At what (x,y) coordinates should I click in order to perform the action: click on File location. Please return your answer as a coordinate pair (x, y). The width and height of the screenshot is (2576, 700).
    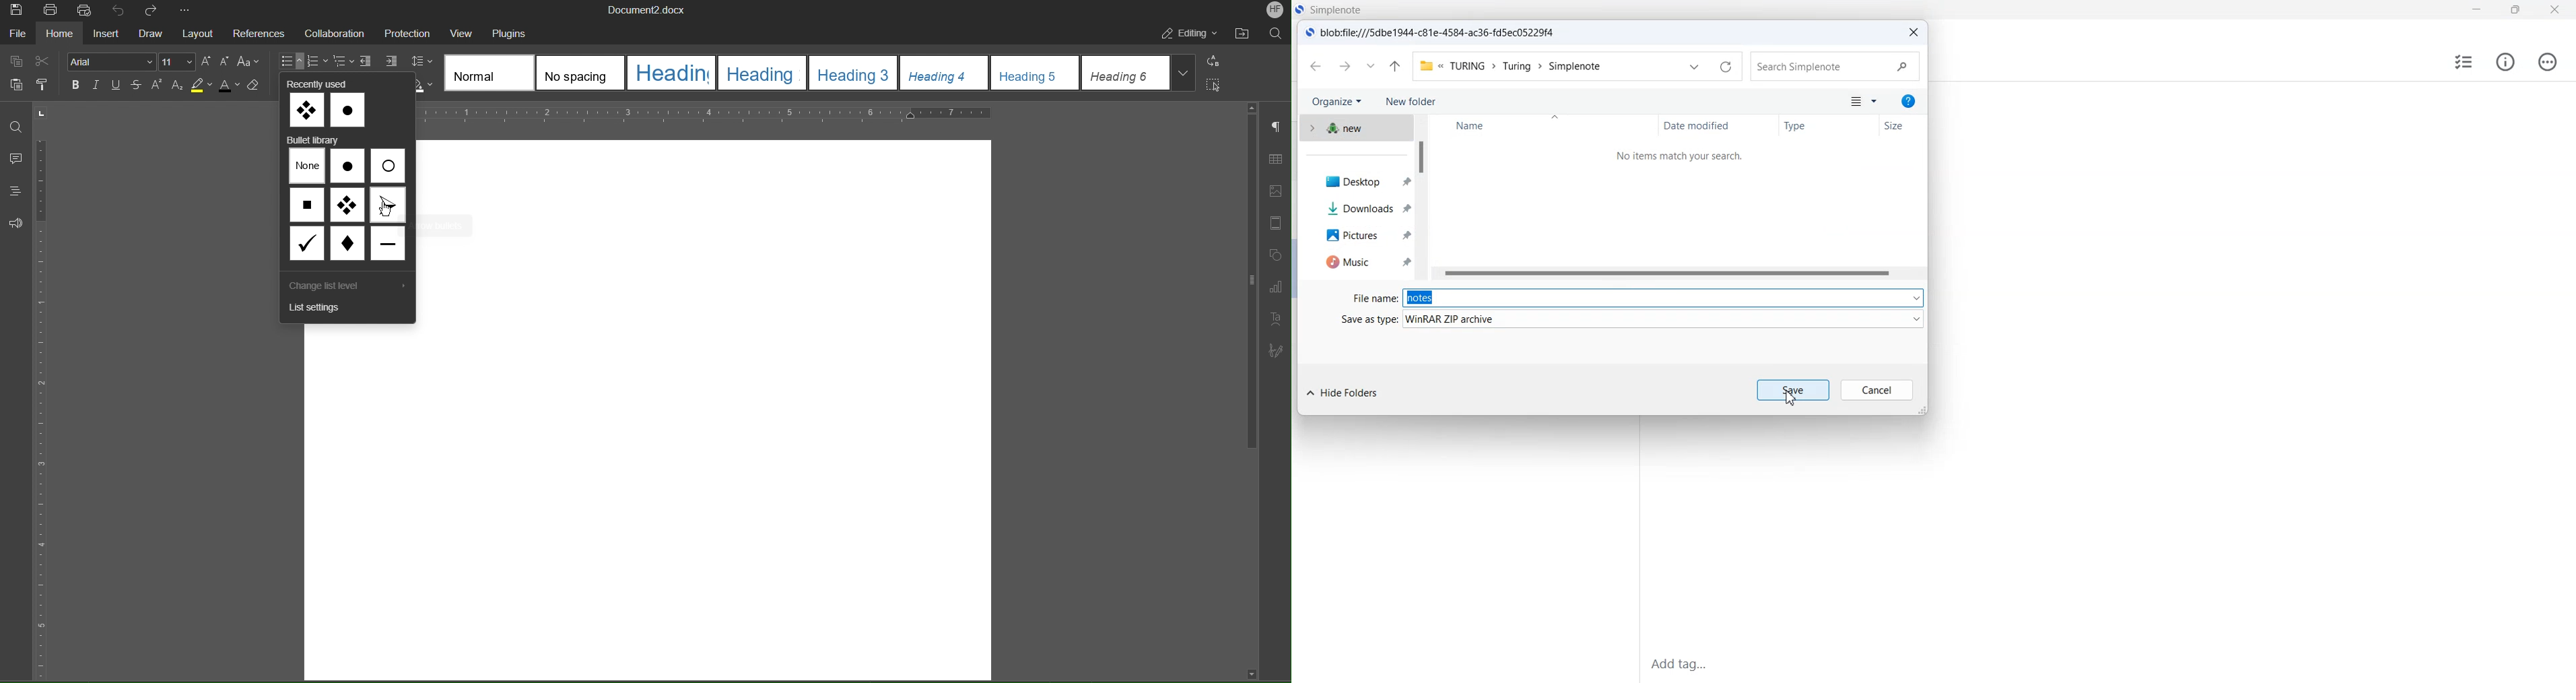
    Looking at the image, I should click on (1435, 32).